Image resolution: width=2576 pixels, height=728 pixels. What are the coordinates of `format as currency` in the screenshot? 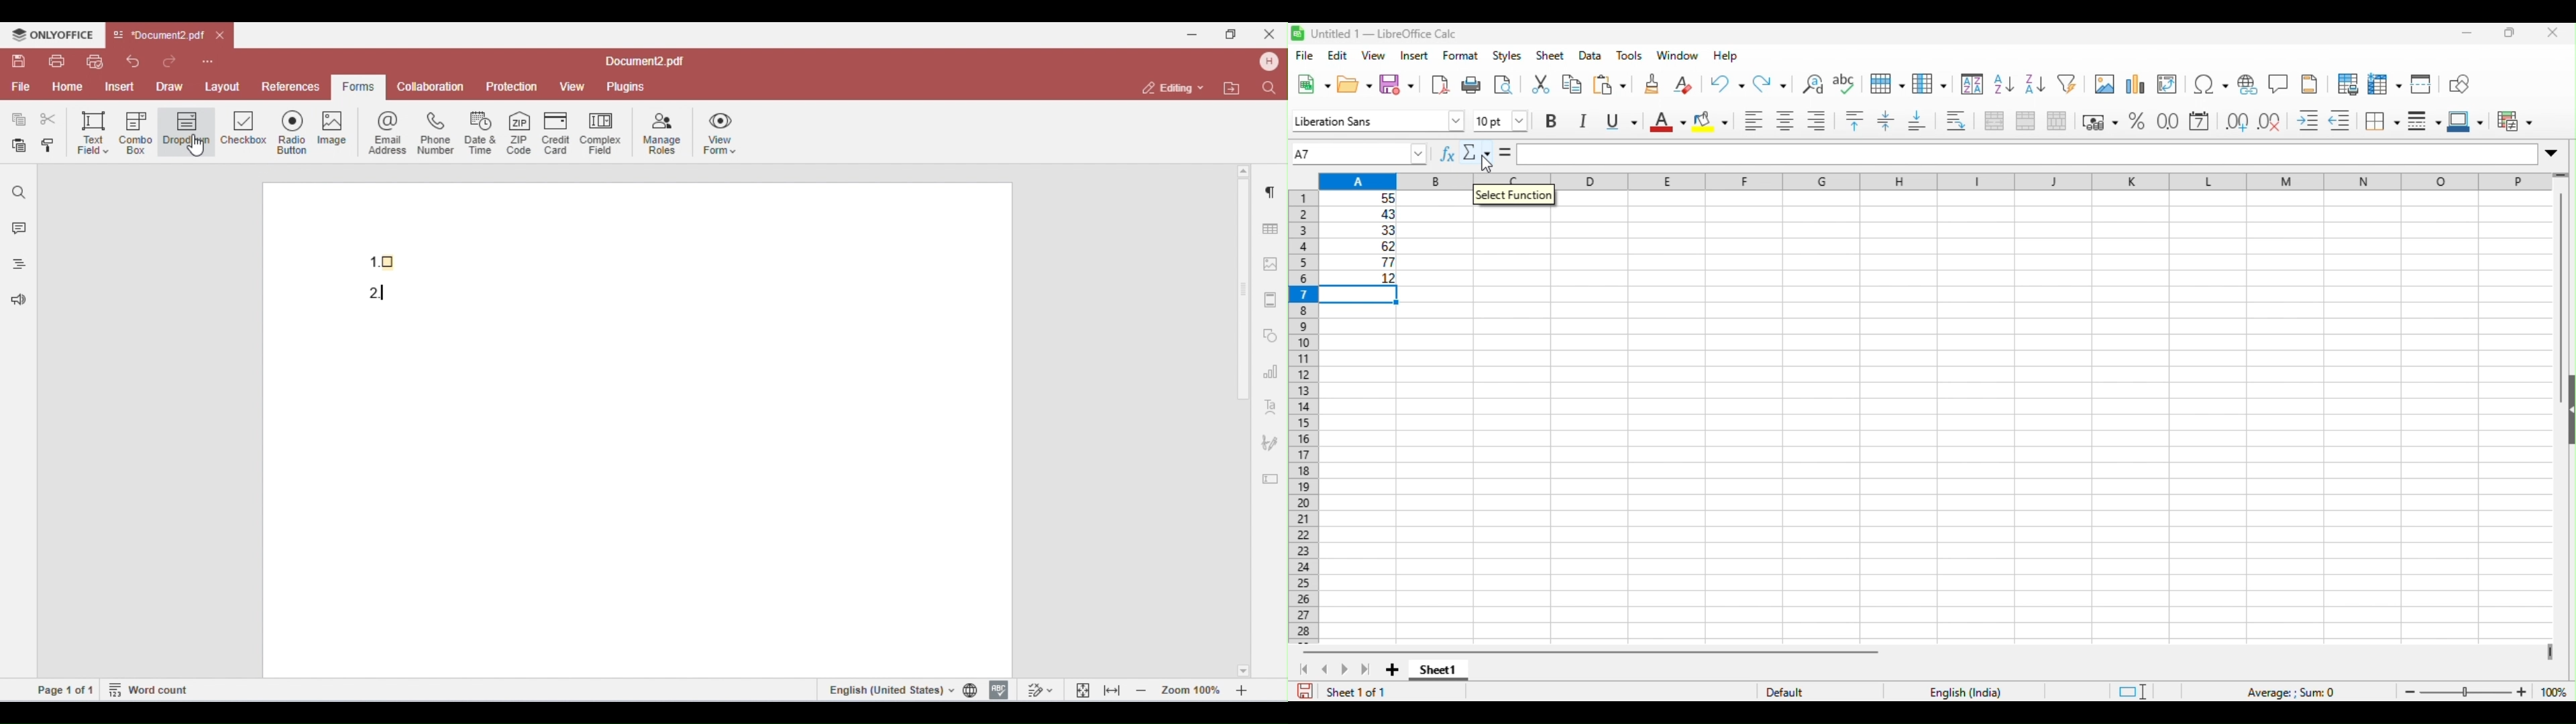 It's located at (2100, 122).